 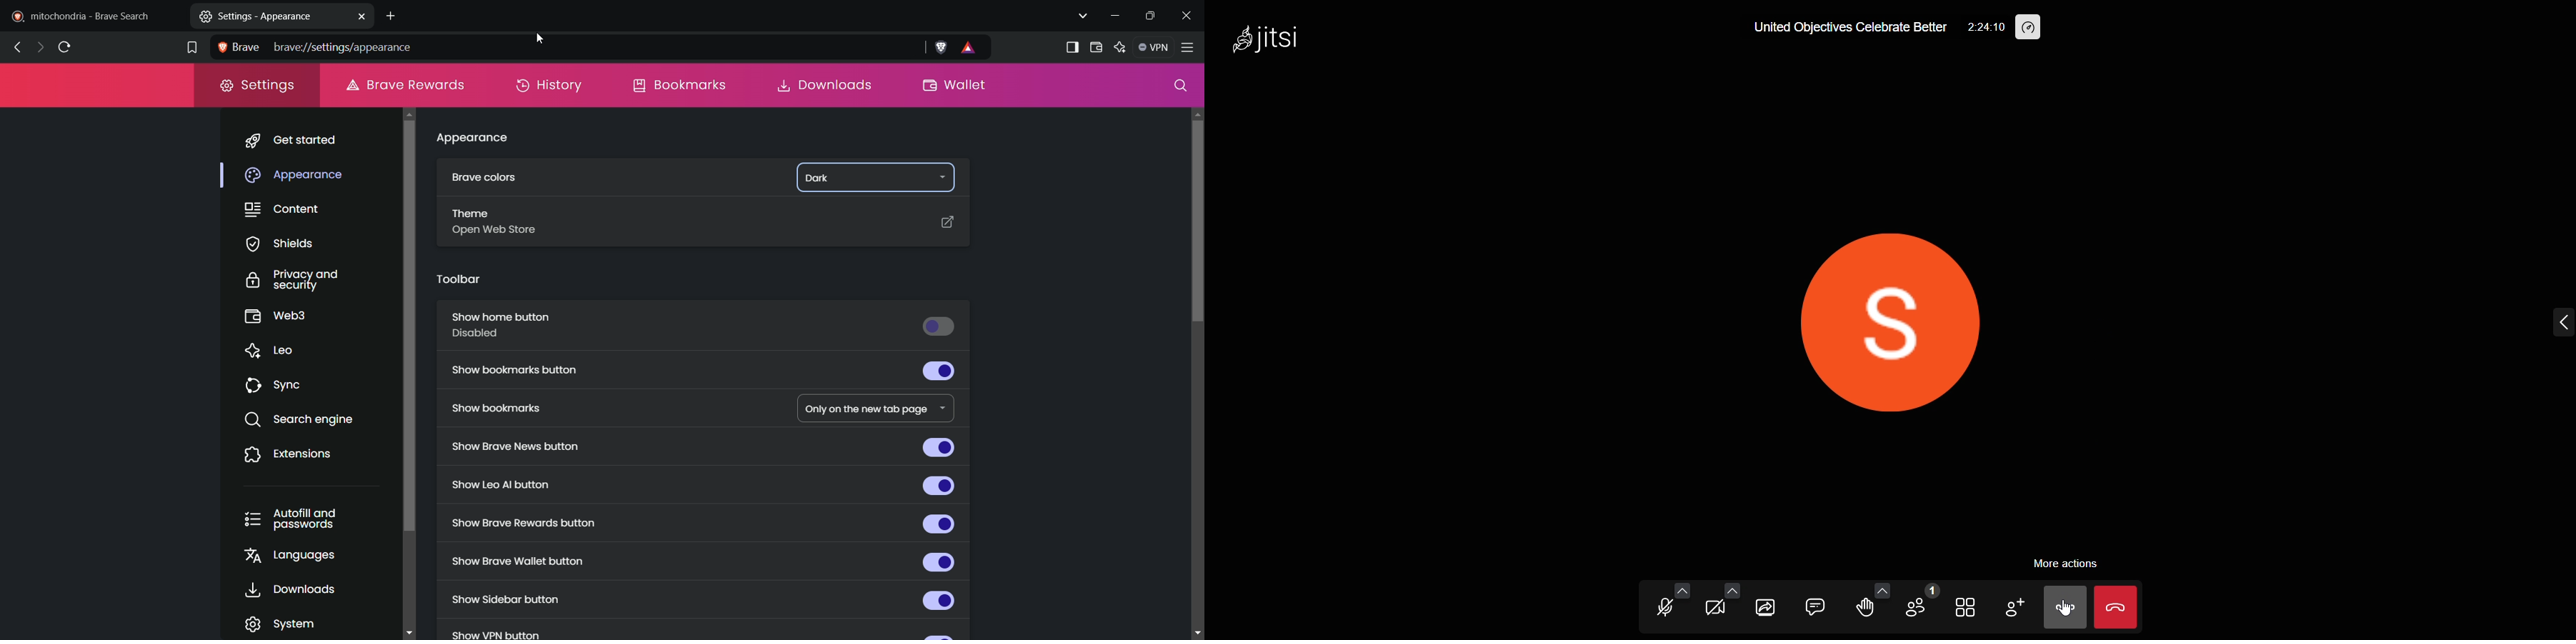 What do you see at coordinates (848, 178) in the screenshot?
I see `dark` at bounding box center [848, 178].